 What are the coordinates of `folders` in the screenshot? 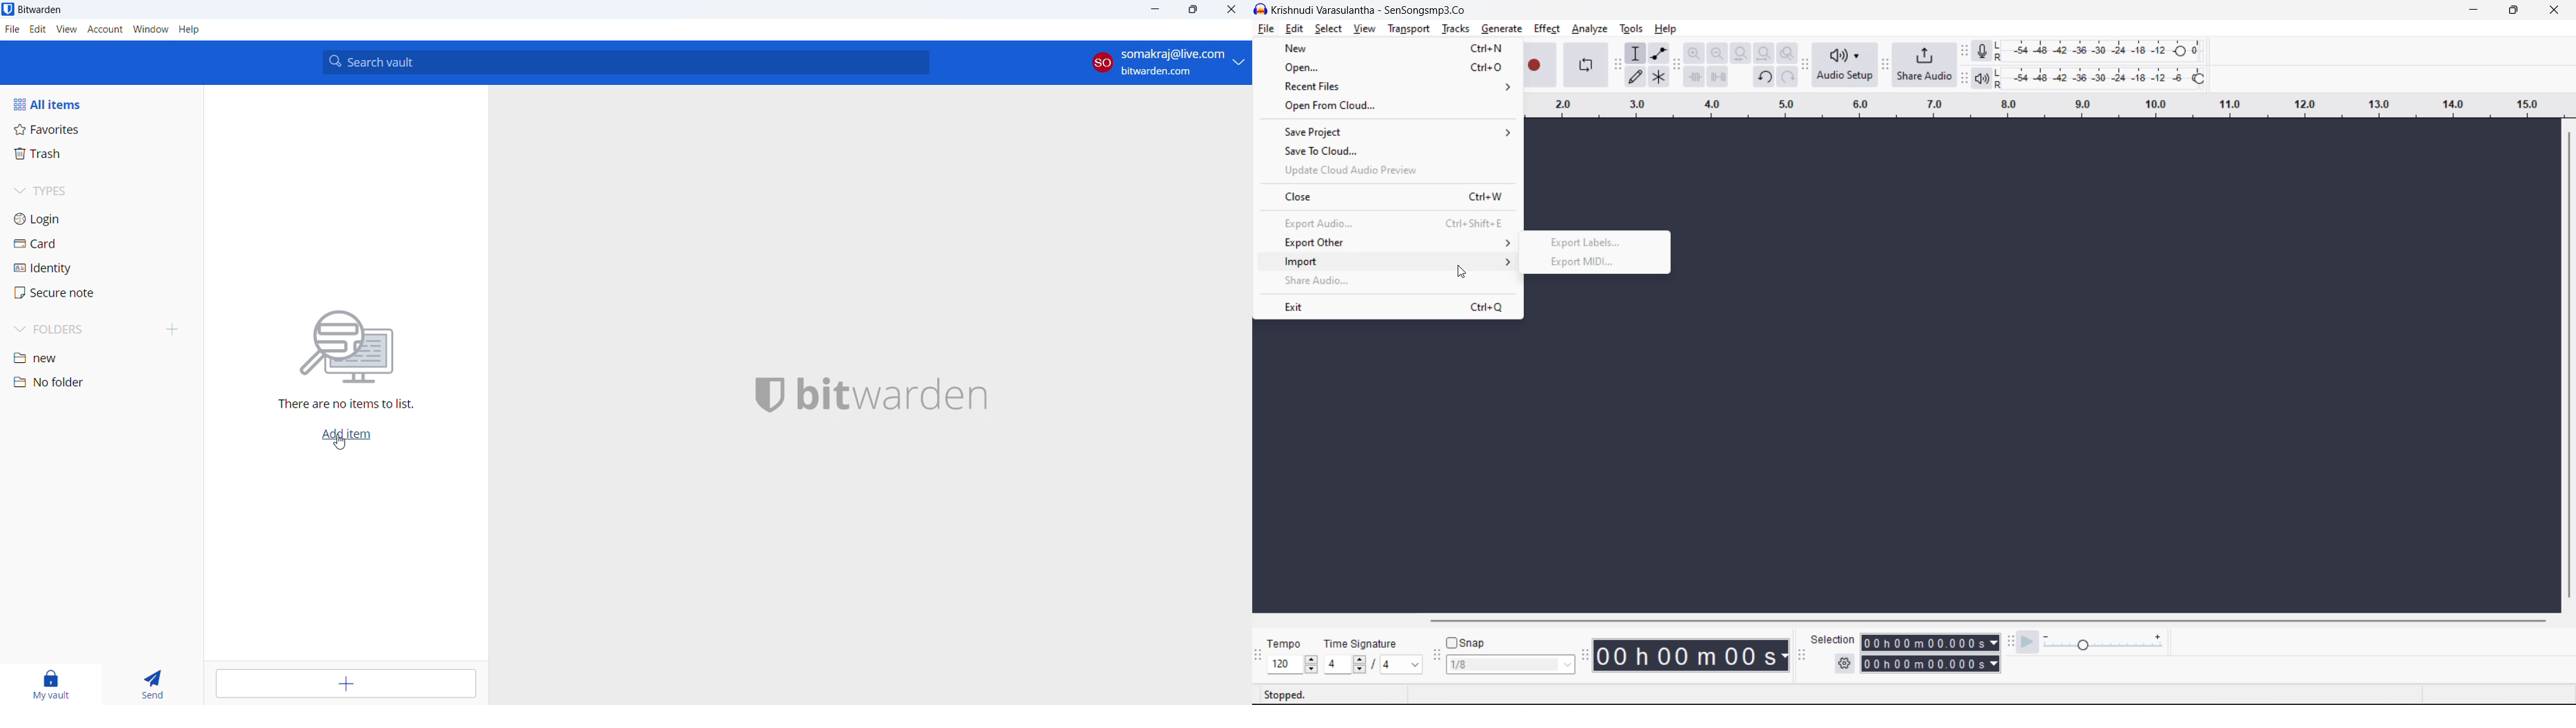 It's located at (82, 330).